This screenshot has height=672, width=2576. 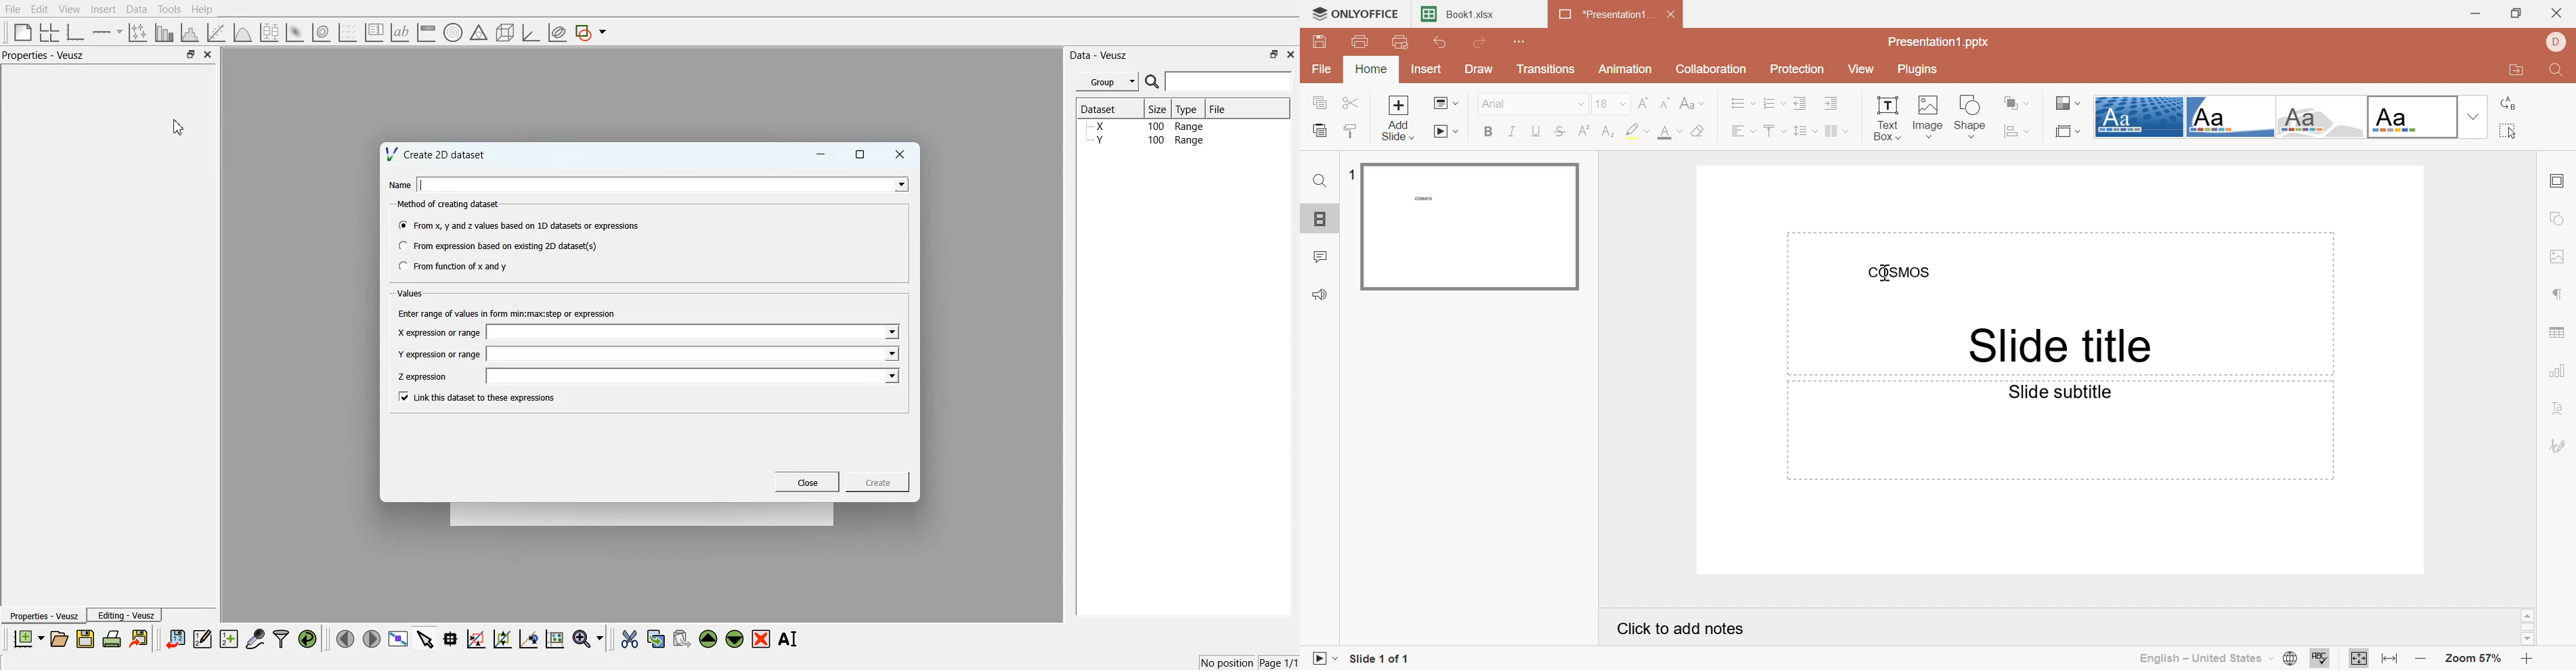 I want to click on Properties - Veusz, so click(x=43, y=615).